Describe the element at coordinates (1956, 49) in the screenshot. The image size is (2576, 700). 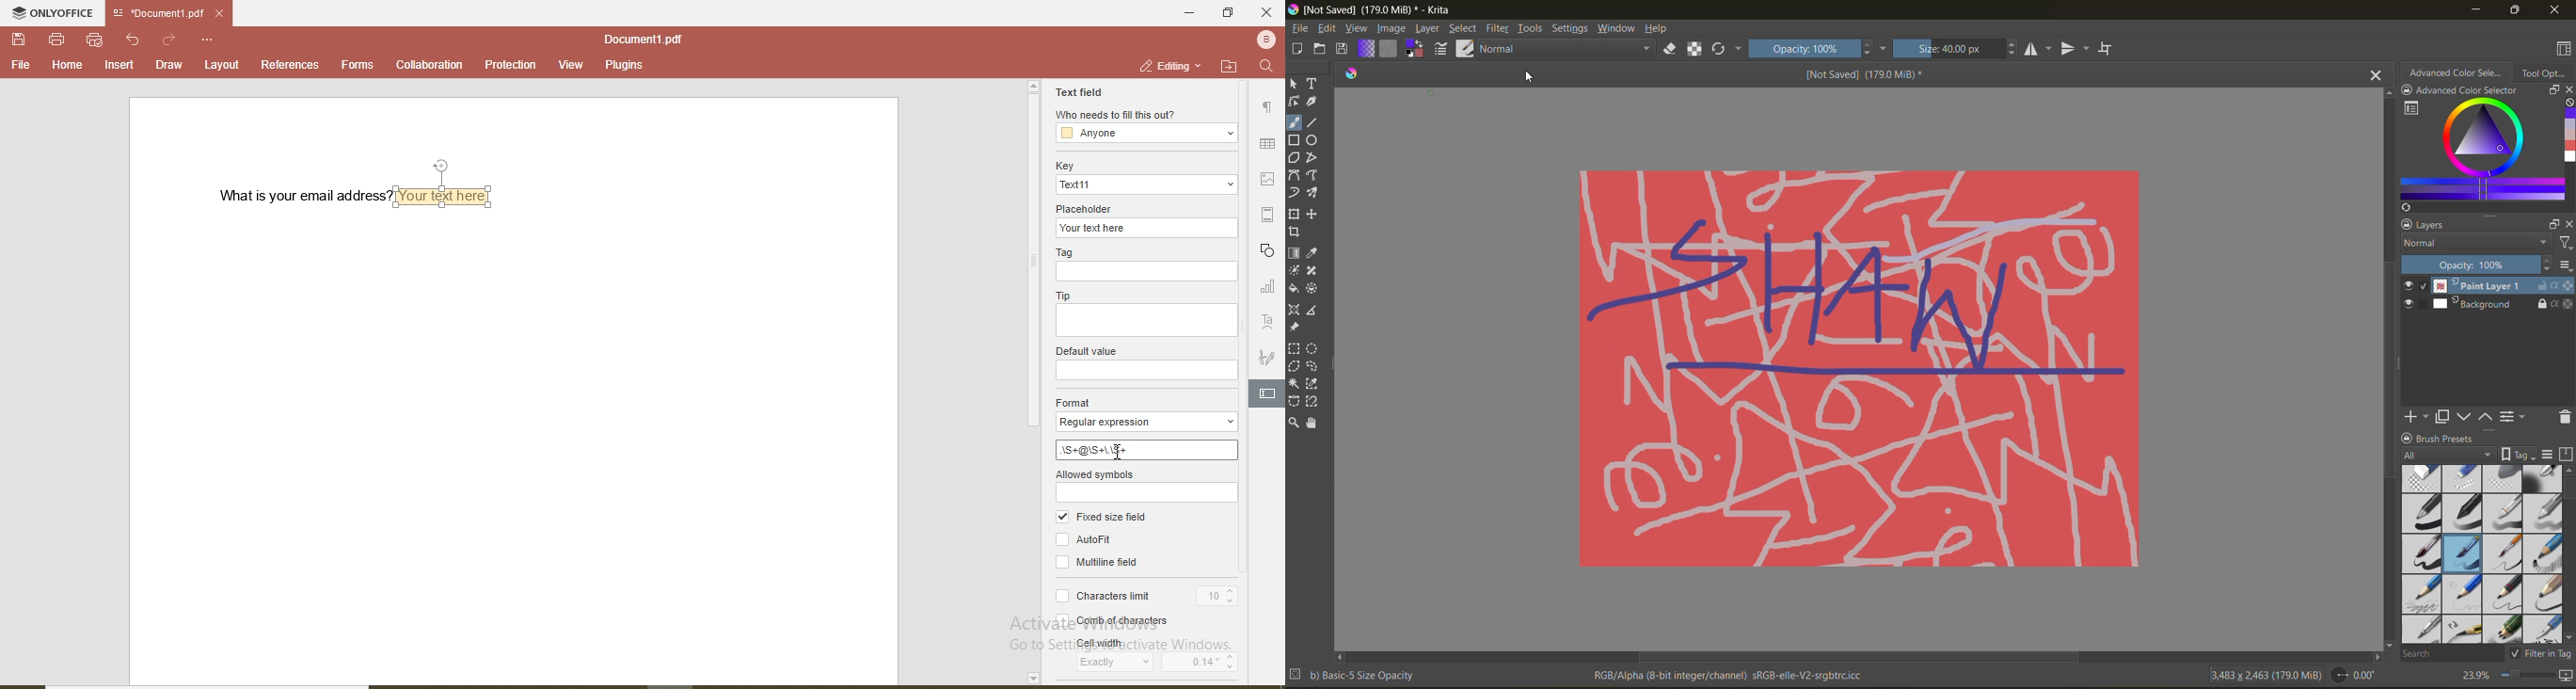
I see `Size: 40.00 px` at that location.